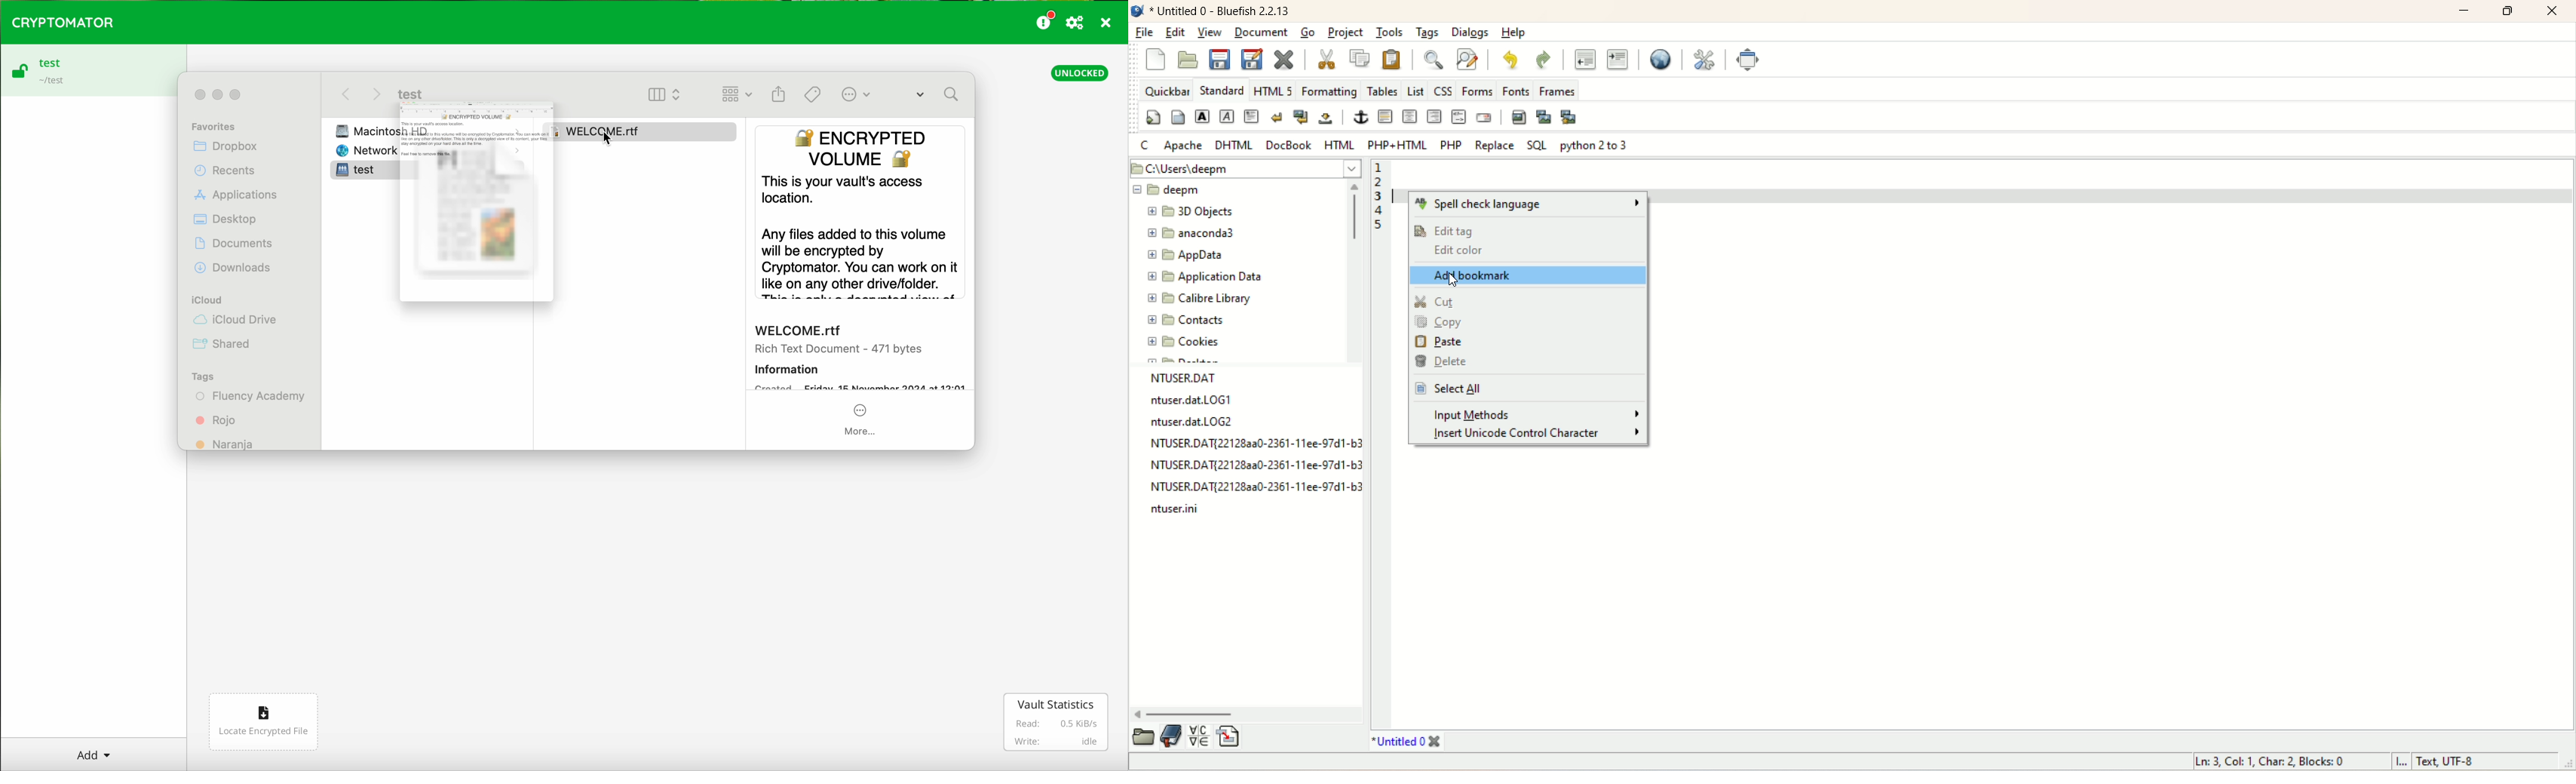  Describe the element at coordinates (1468, 32) in the screenshot. I see `dialogs` at that location.